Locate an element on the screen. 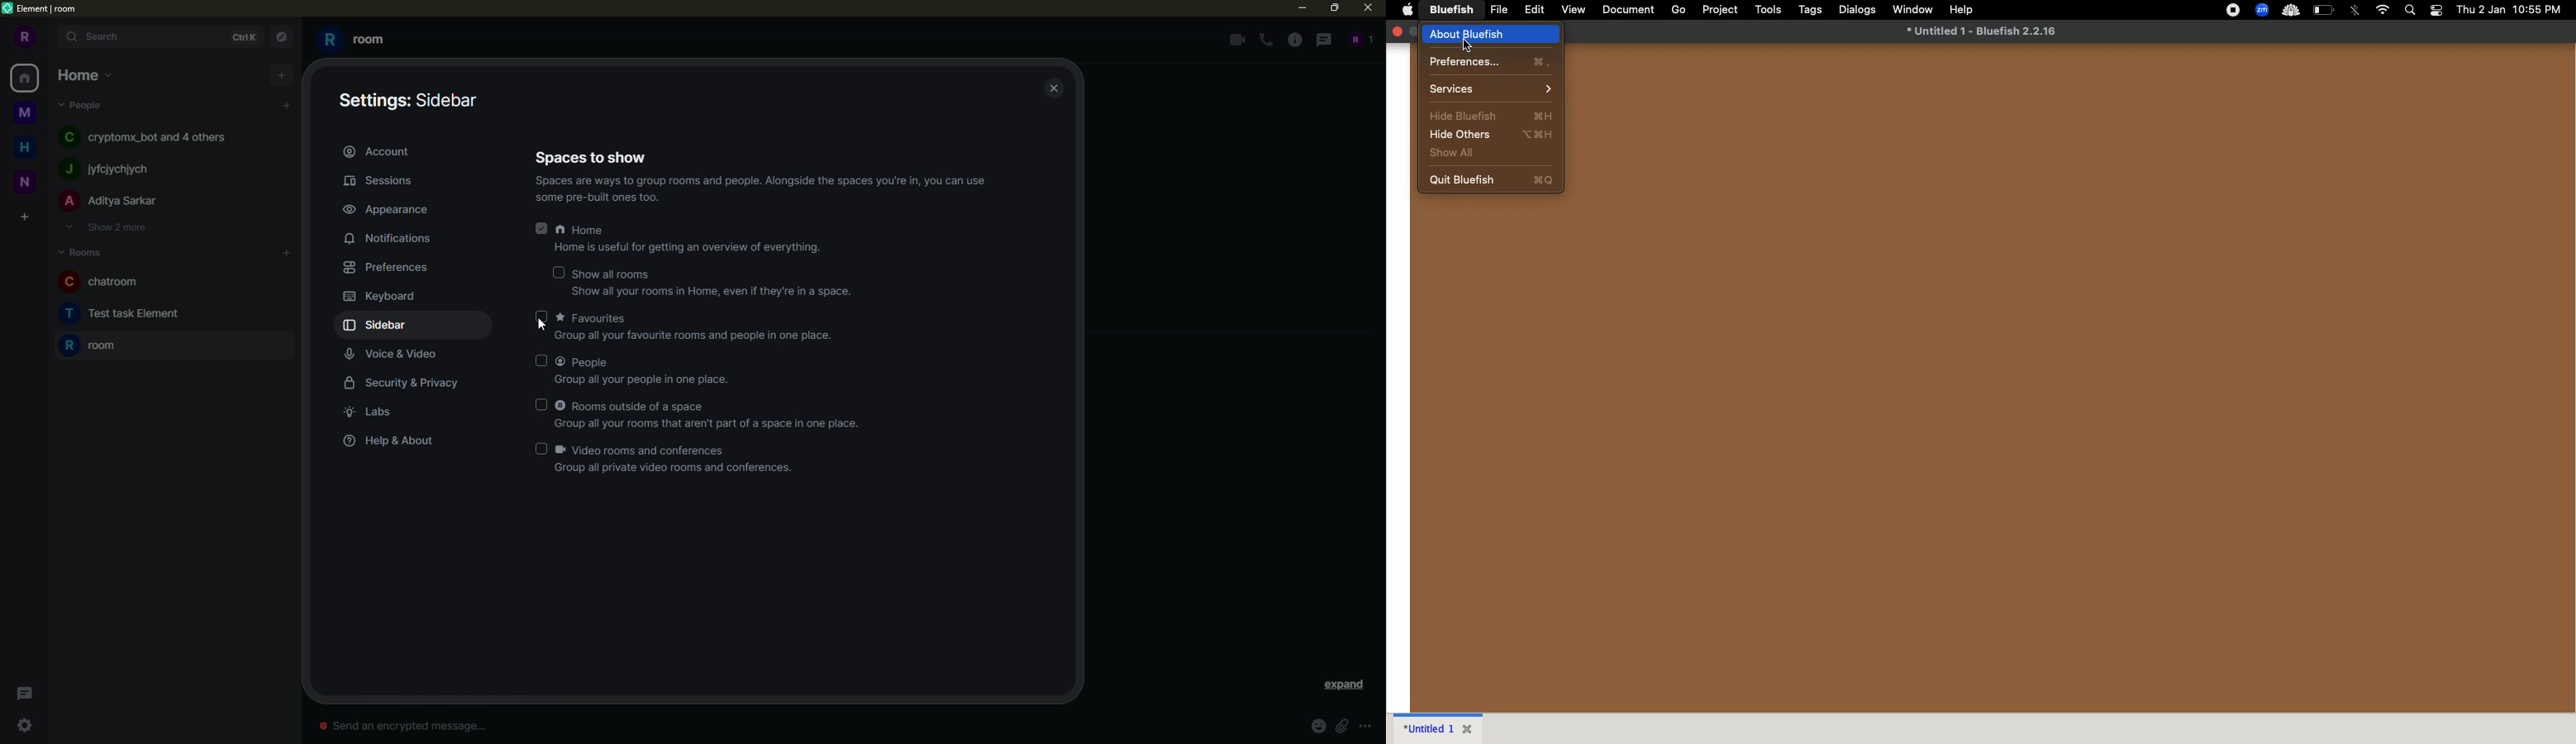 The image size is (2576, 756). appearance is located at coordinates (388, 208).